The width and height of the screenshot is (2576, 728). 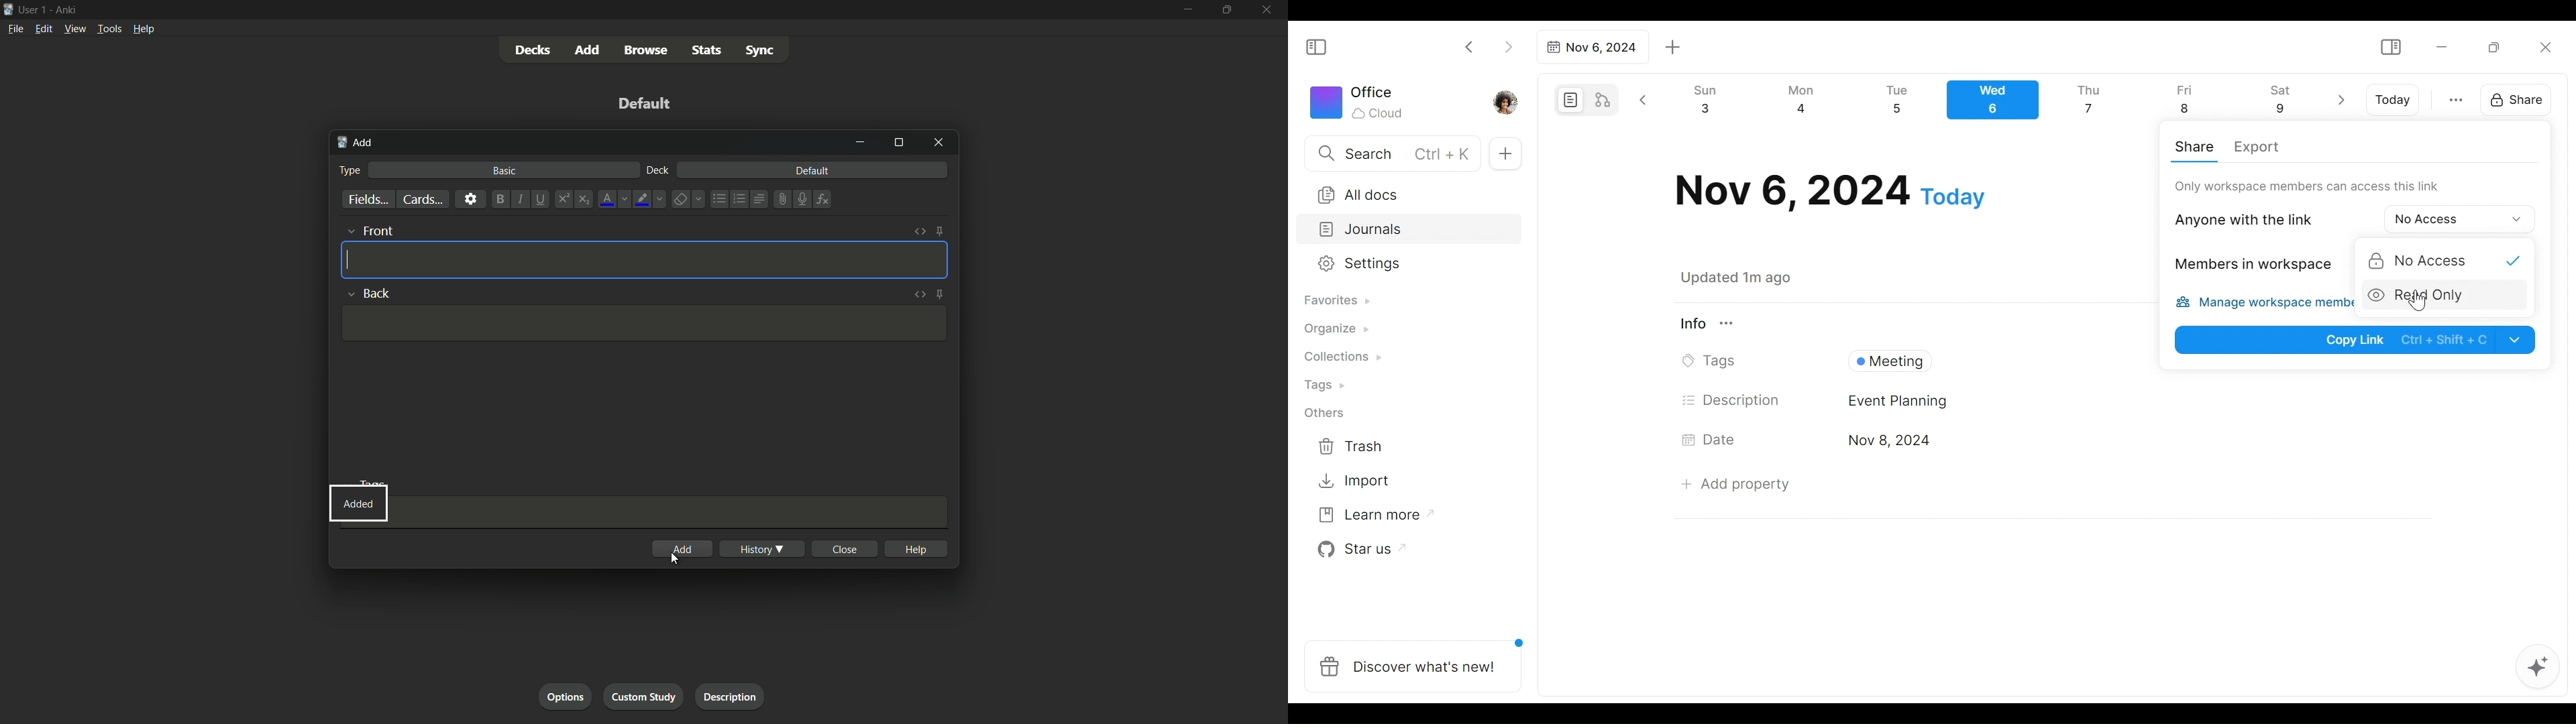 I want to click on cards, so click(x=421, y=199).